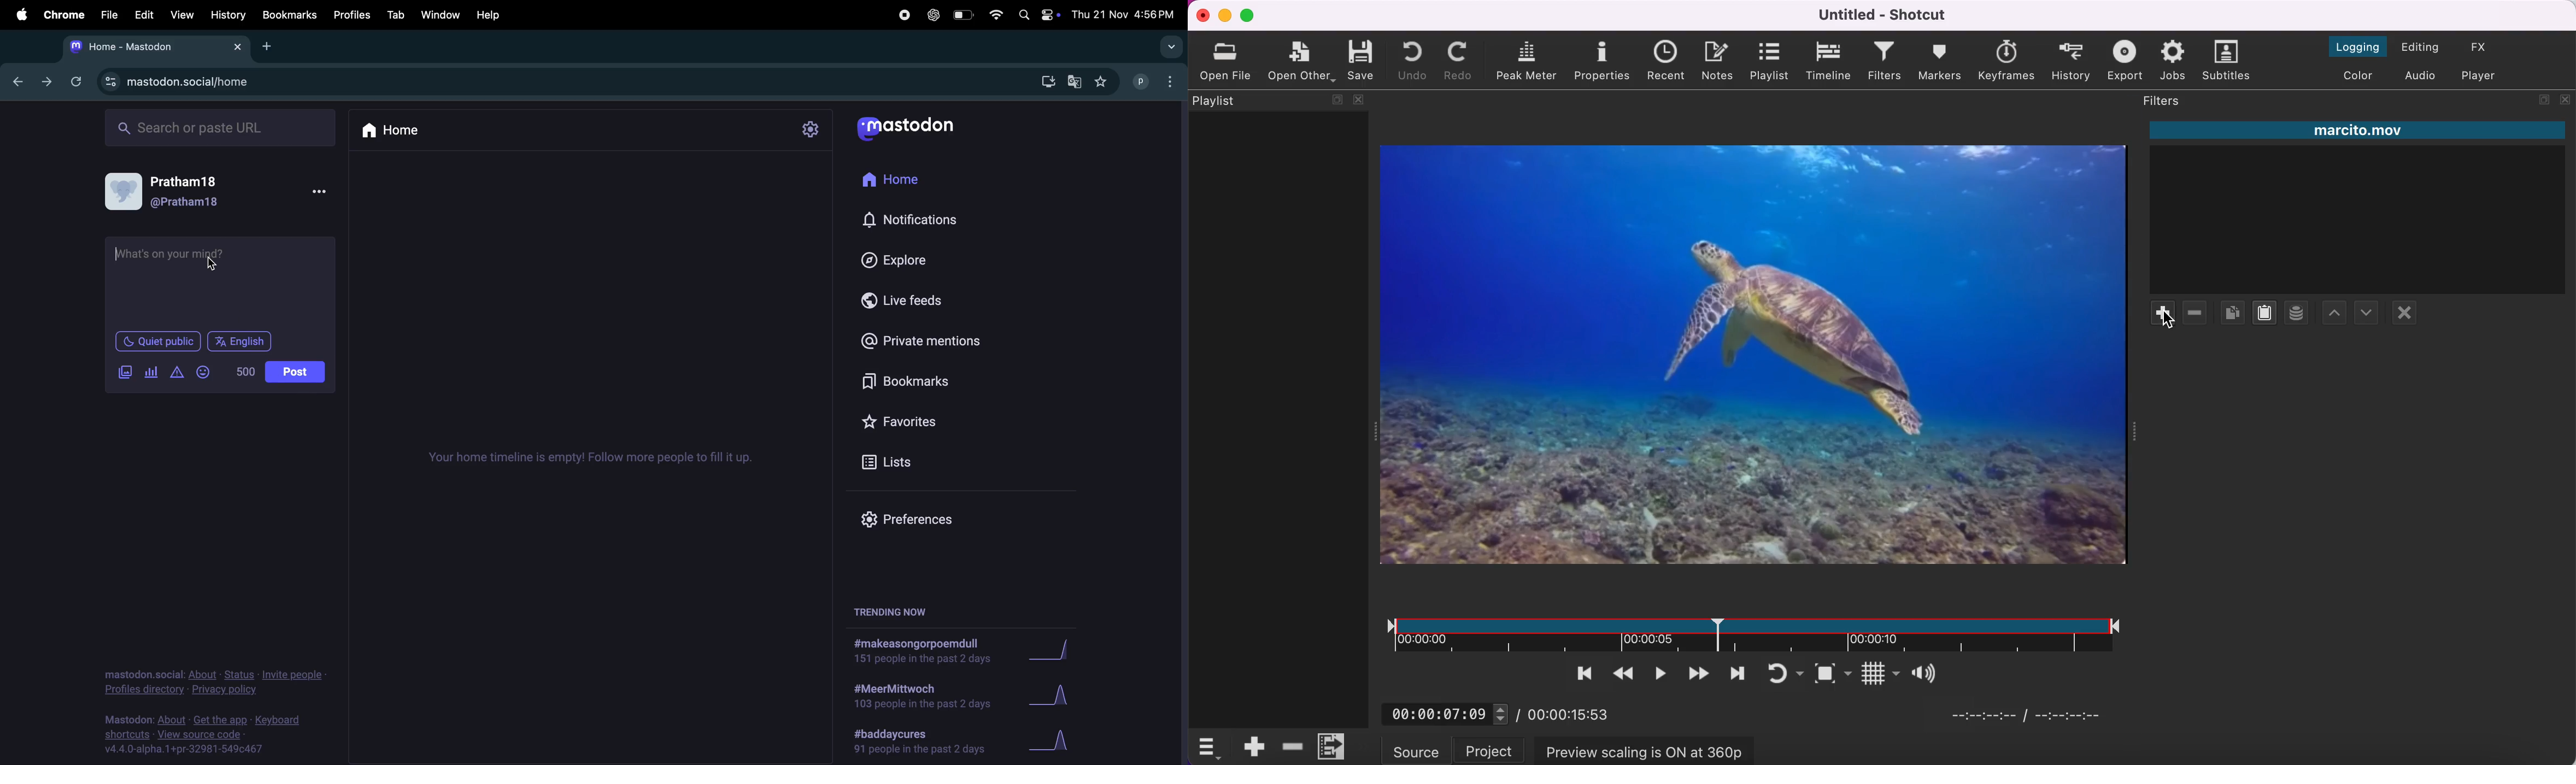 This screenshot has width=2576, height=784. What do you see at coordinates (1460, 60) in the screenshot?
I see `redo` at bounding box center [1460, 60].